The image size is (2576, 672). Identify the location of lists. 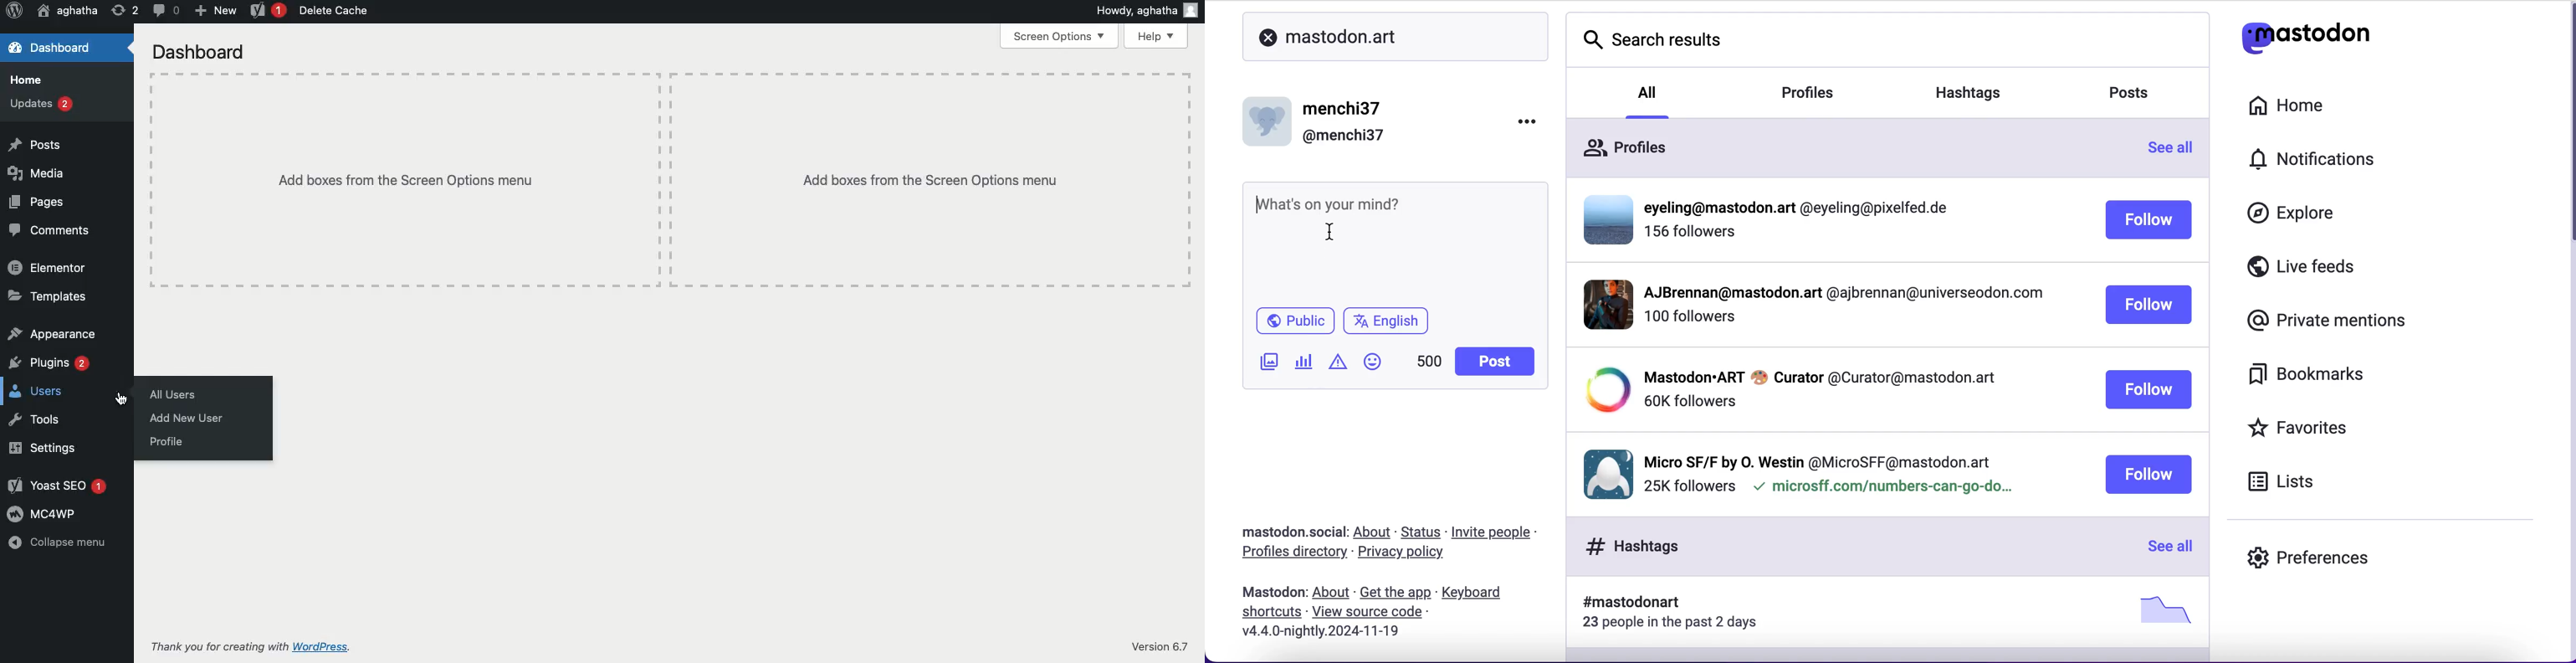
(2290, 485).